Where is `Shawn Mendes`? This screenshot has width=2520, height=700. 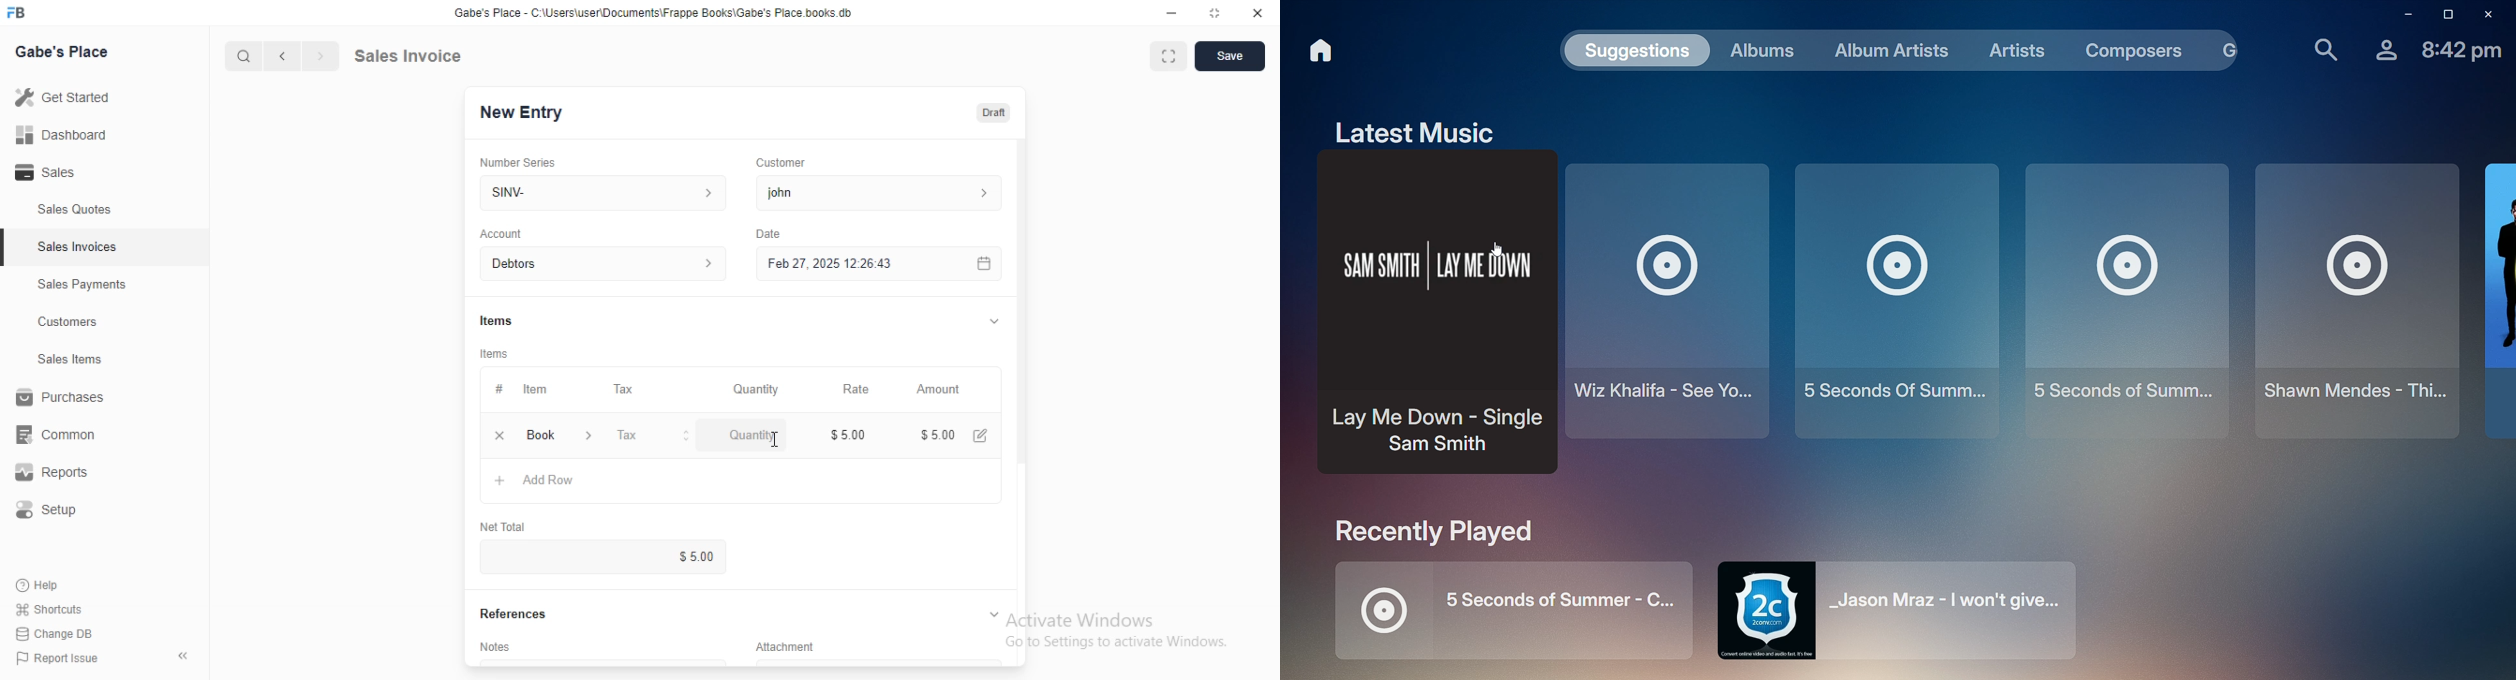
Shawn Mendes is located at coordinates (2359, 302).